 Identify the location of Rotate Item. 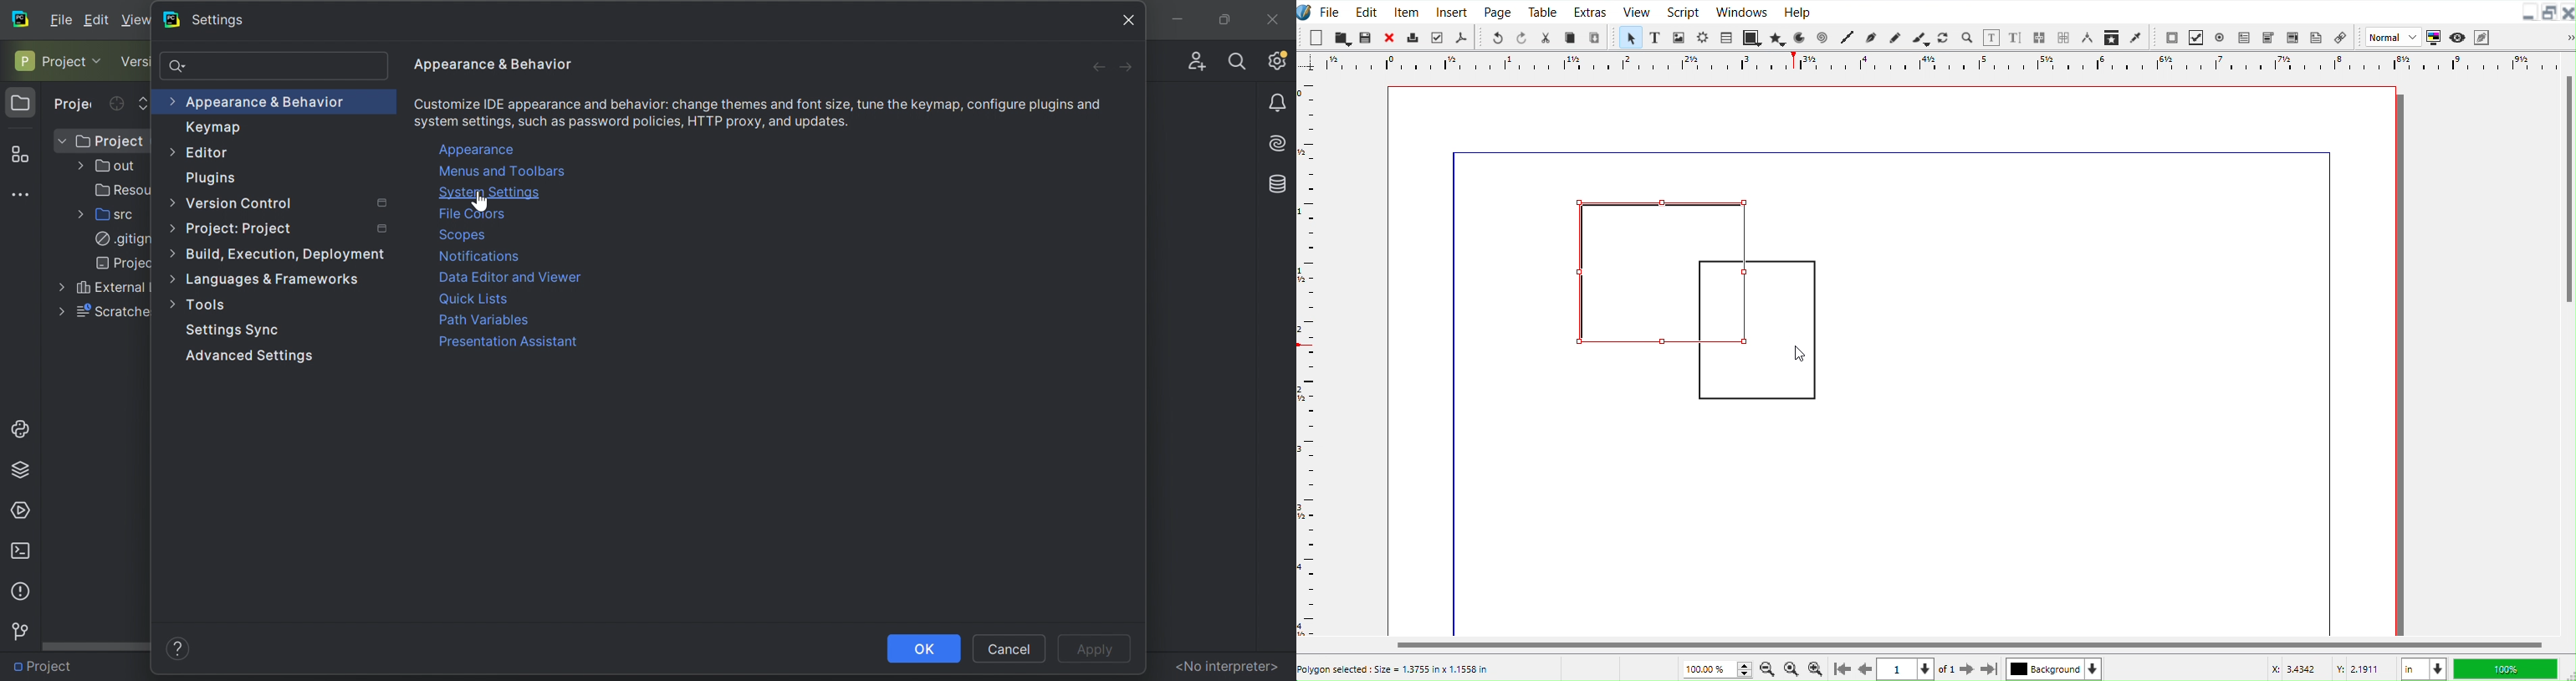
(1944, 38).